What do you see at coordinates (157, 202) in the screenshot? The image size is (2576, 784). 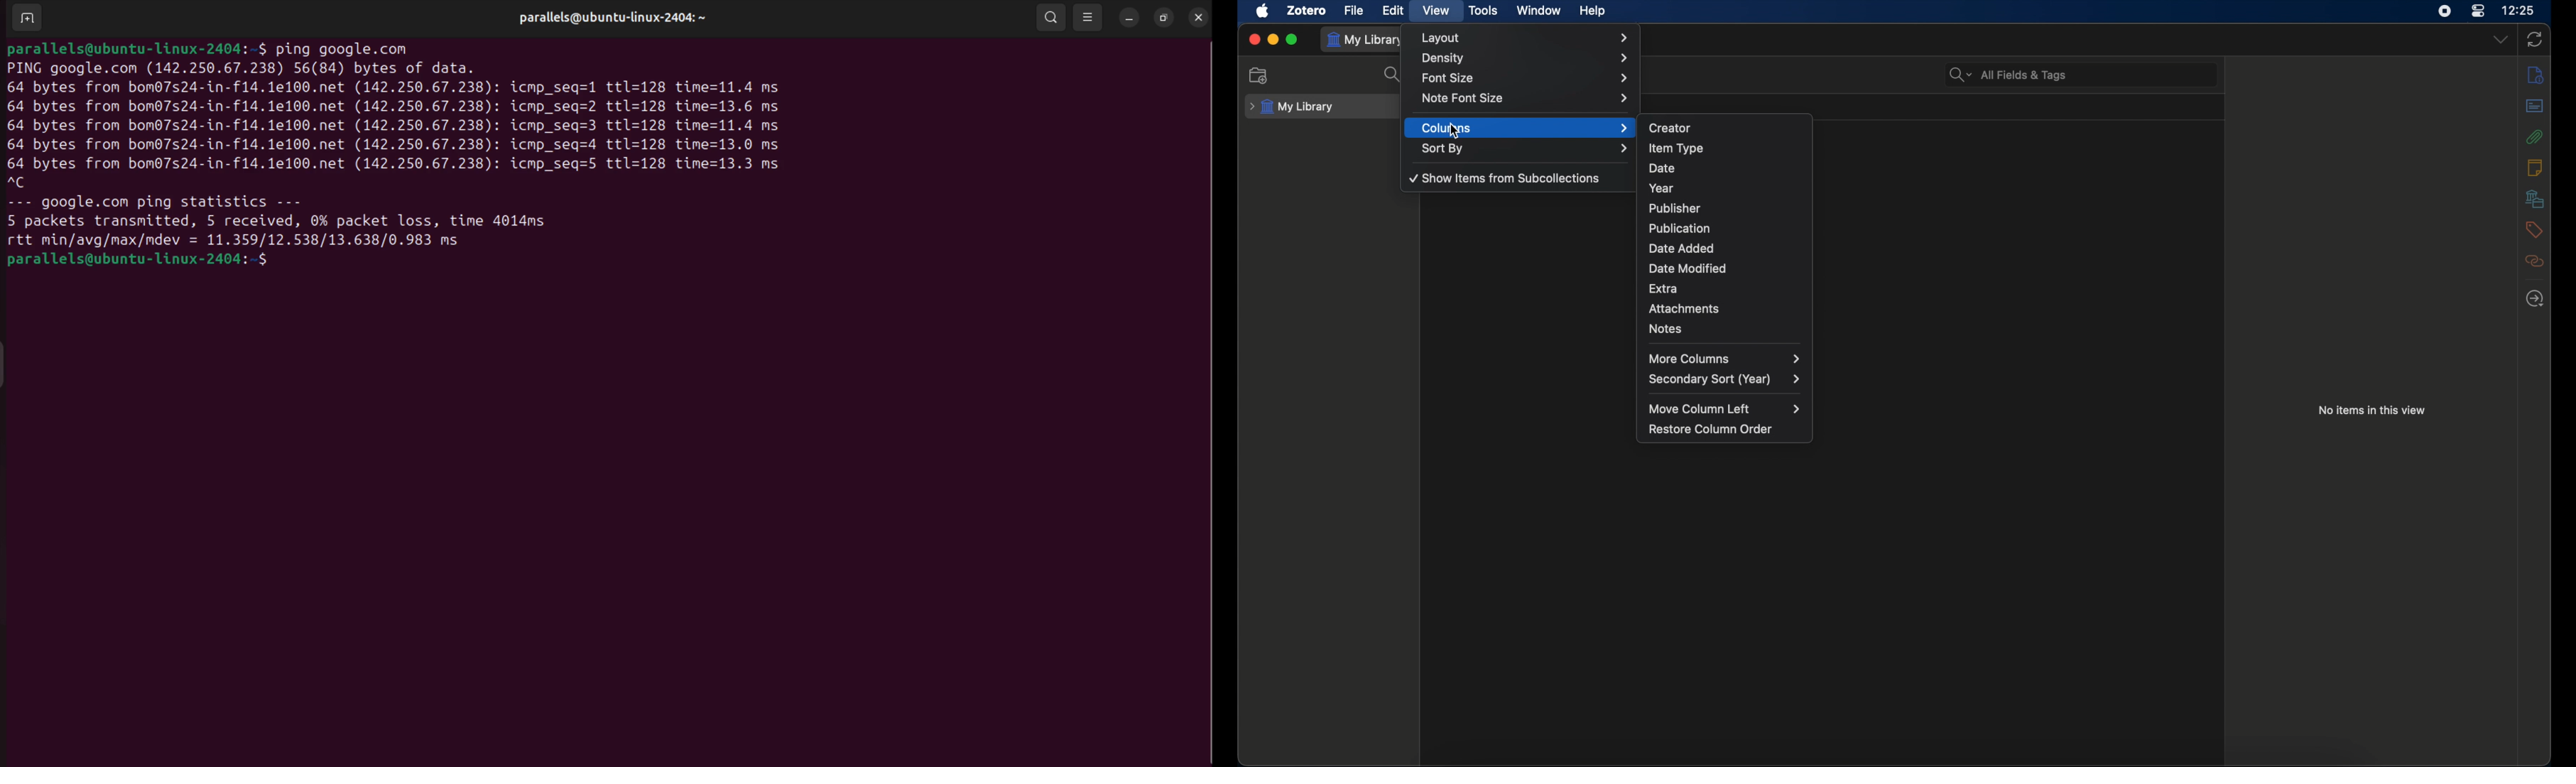 I see `googlr ping statictics` at bounding box center [157, 202].